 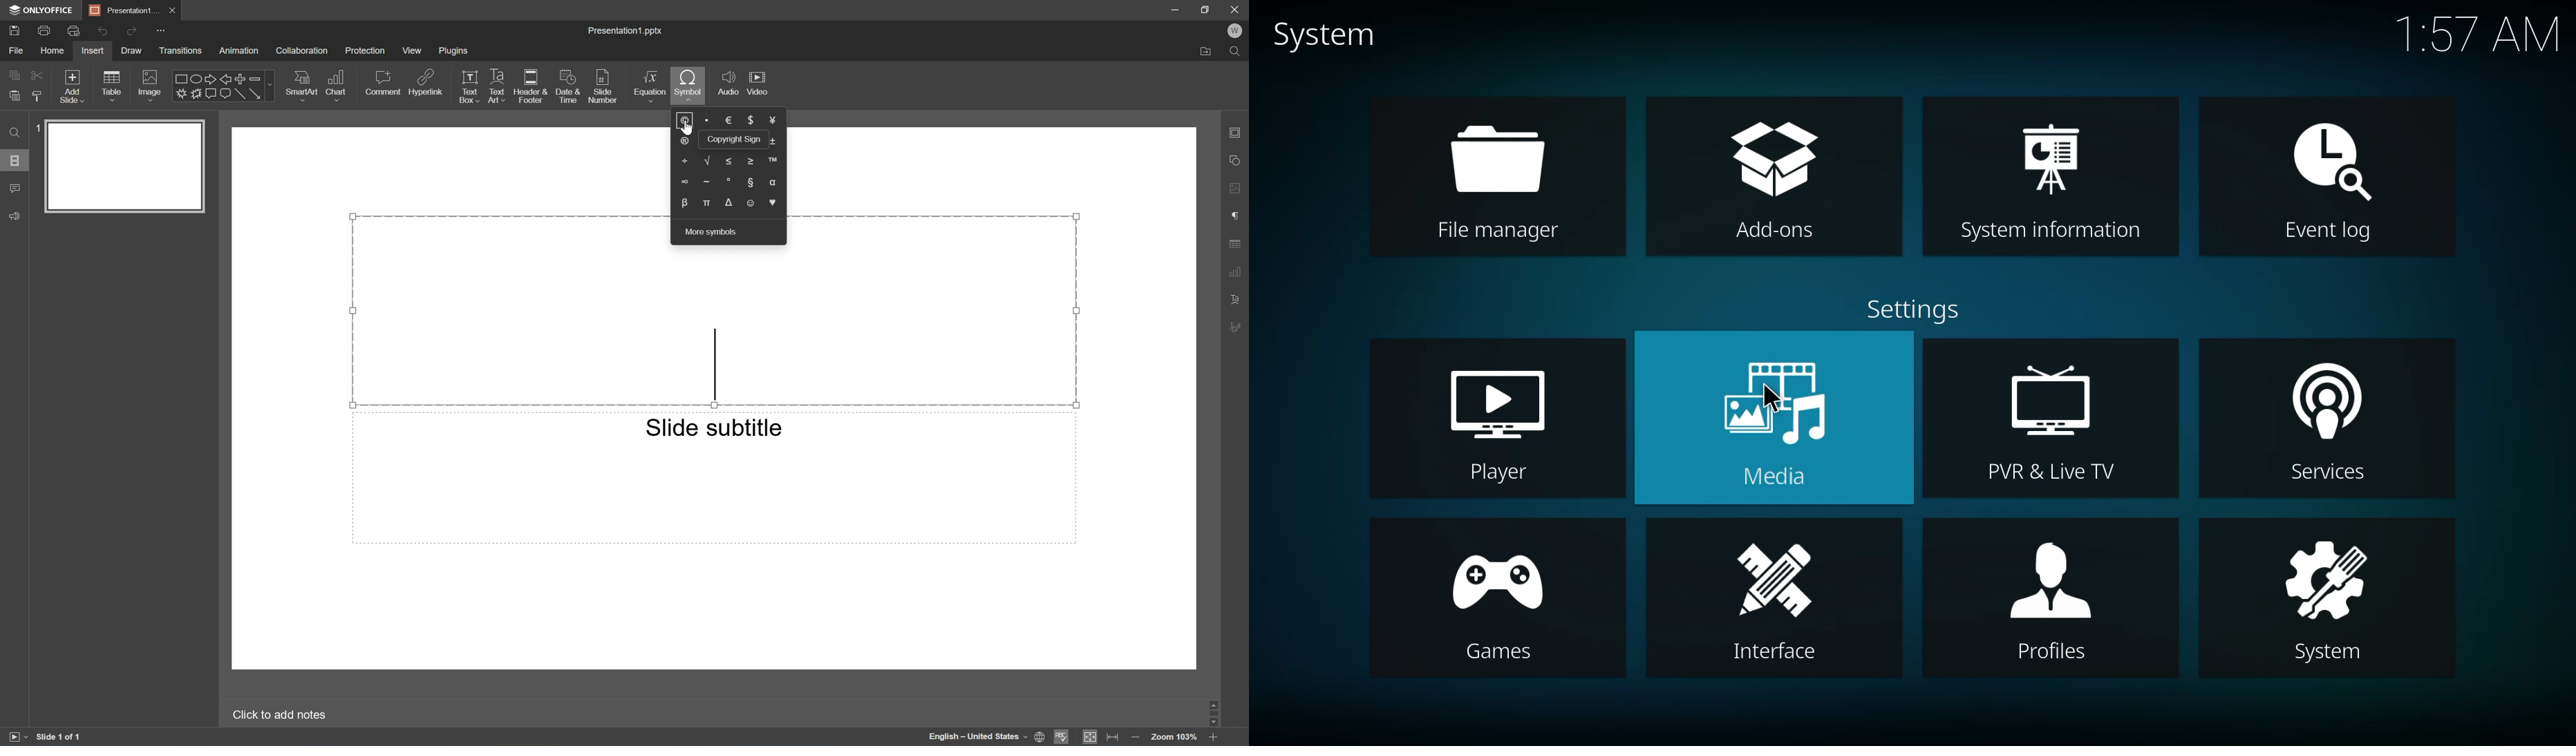 I want to click on Fit to slide, so click(x=1089, y=737).